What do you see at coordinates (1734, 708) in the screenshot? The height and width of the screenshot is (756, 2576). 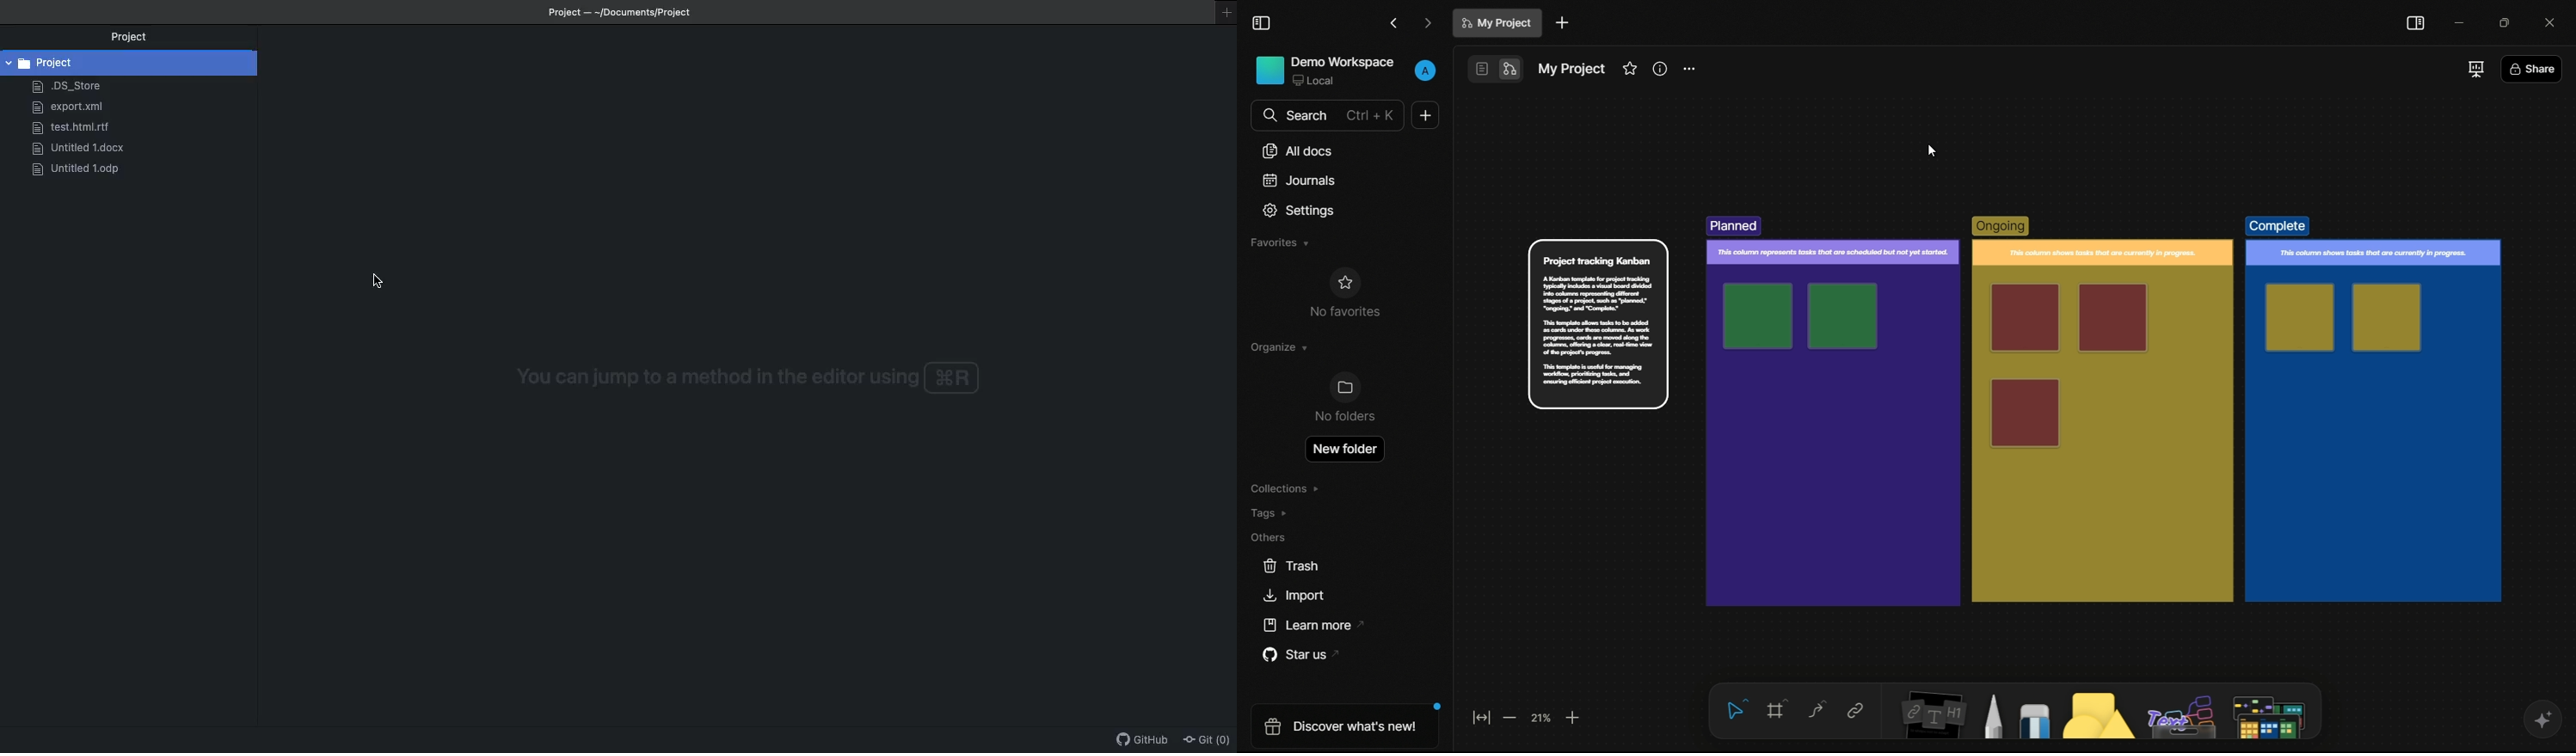 I see `select` at bounding box center [1734, 708].